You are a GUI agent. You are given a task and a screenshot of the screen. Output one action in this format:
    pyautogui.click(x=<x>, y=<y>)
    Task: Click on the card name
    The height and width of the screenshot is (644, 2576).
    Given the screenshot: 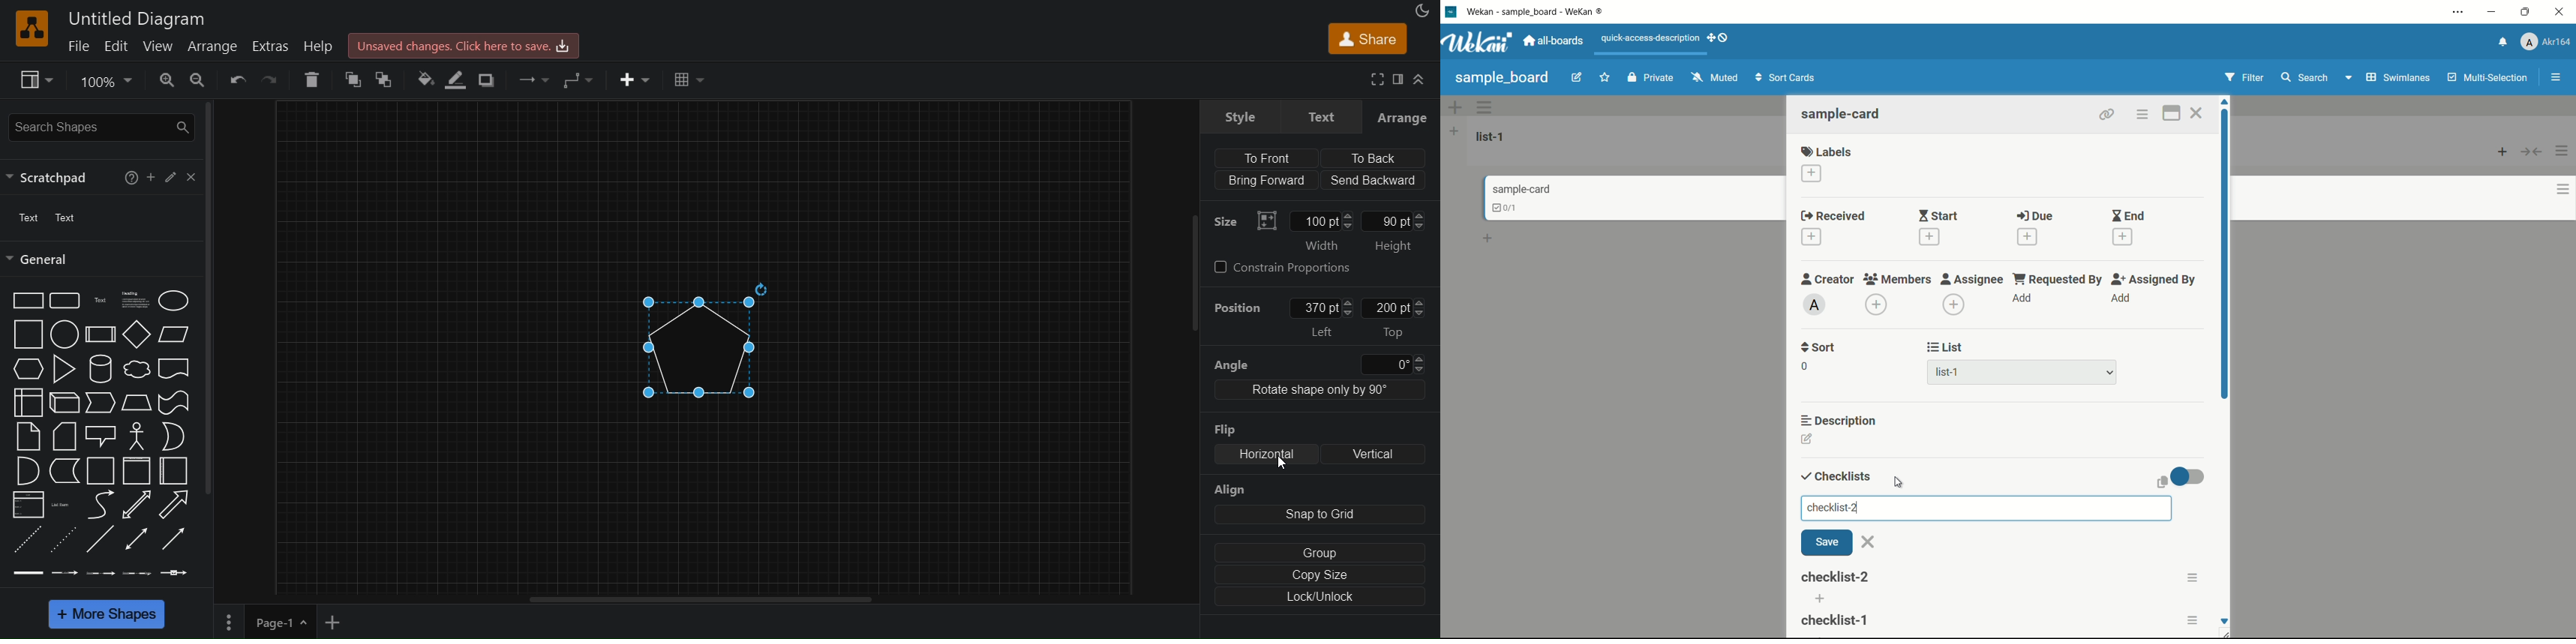 What is the action you would take?
    pyautogui.click(x=1842, y=114)
    